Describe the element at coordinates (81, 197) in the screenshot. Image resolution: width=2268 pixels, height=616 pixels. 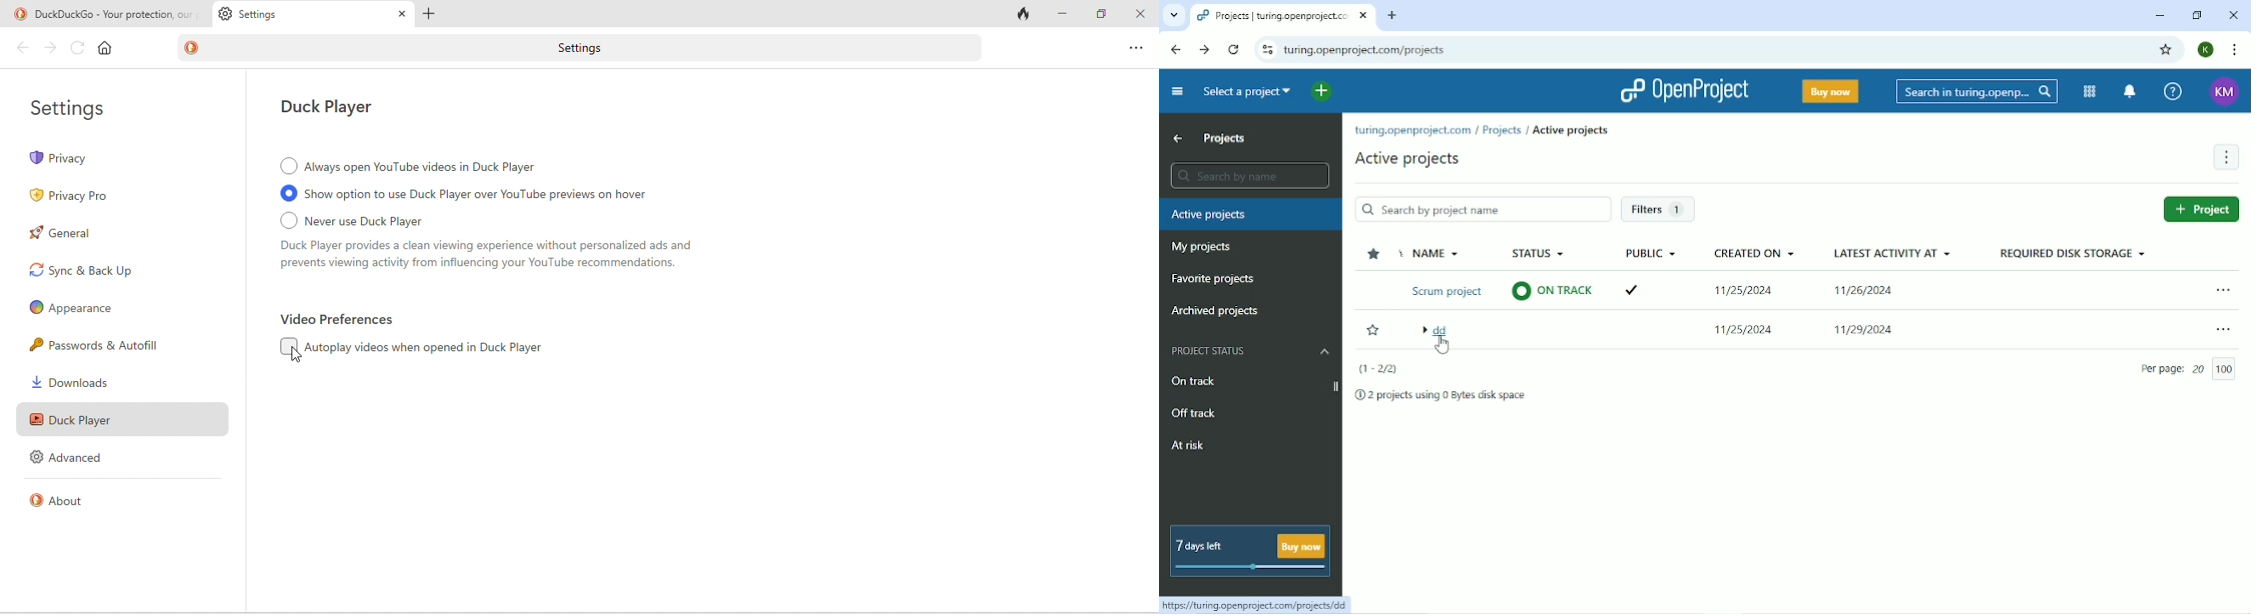
I see `privacy pro` at that location.